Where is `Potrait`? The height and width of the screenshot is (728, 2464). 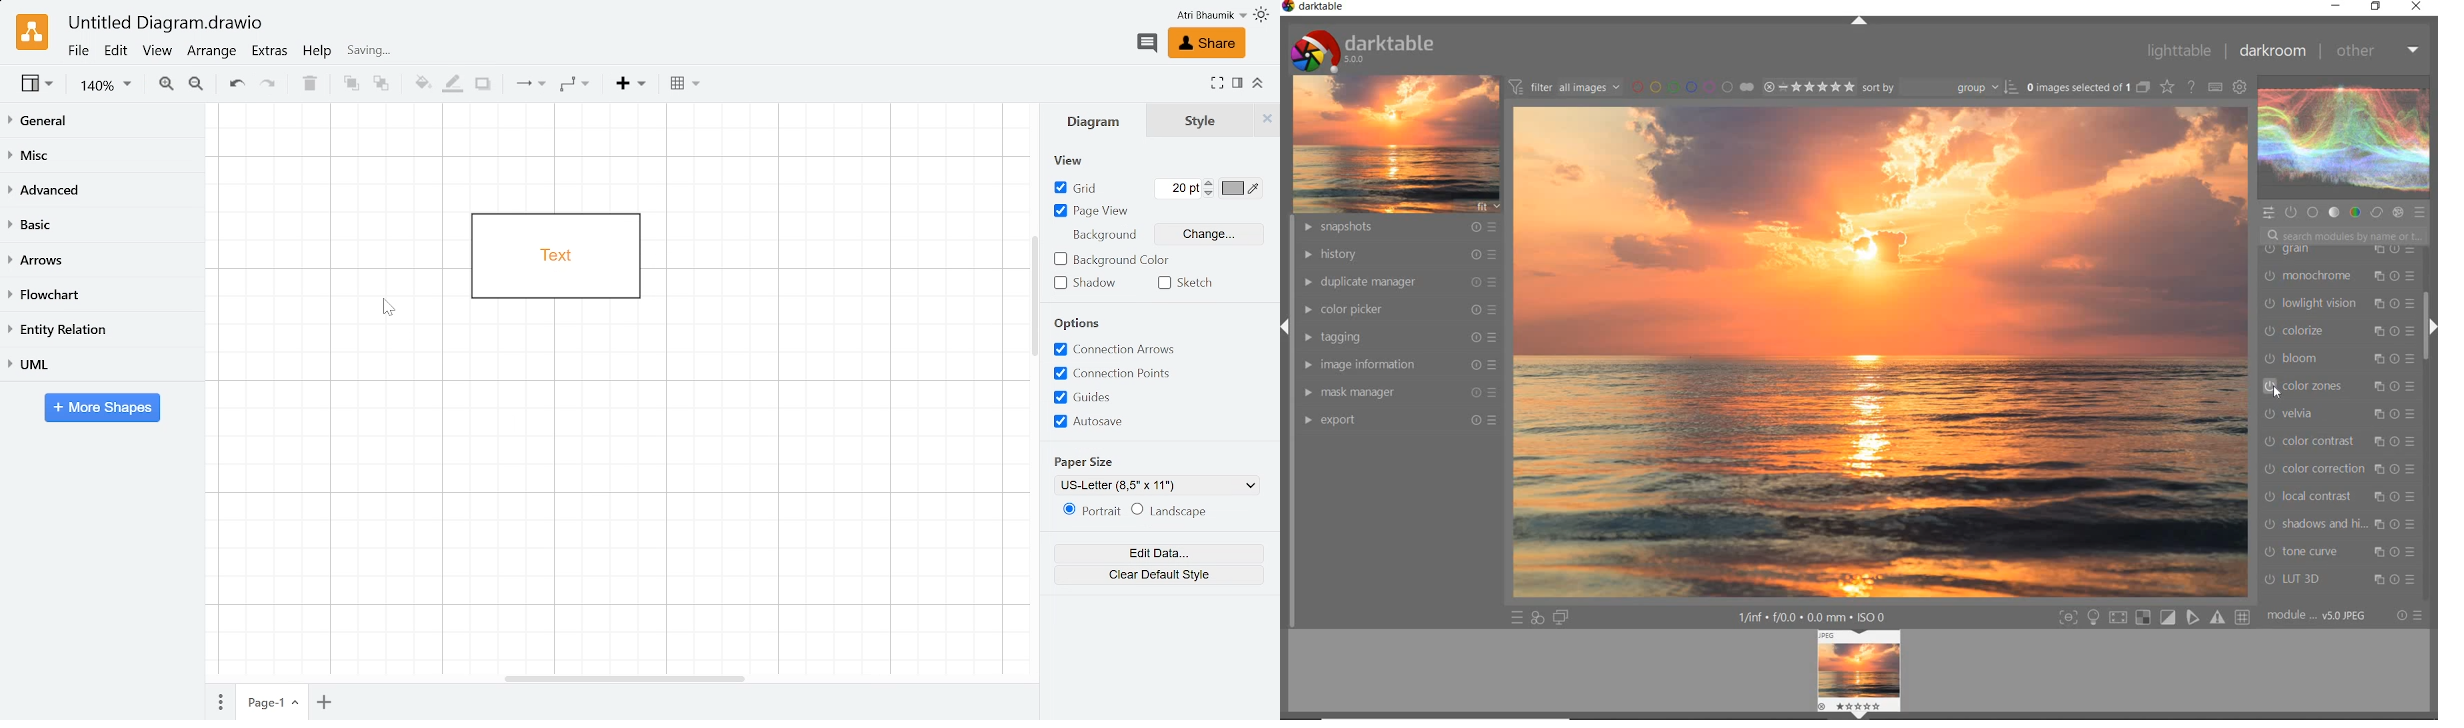 Potrait is located at coordinates (1090, 514).